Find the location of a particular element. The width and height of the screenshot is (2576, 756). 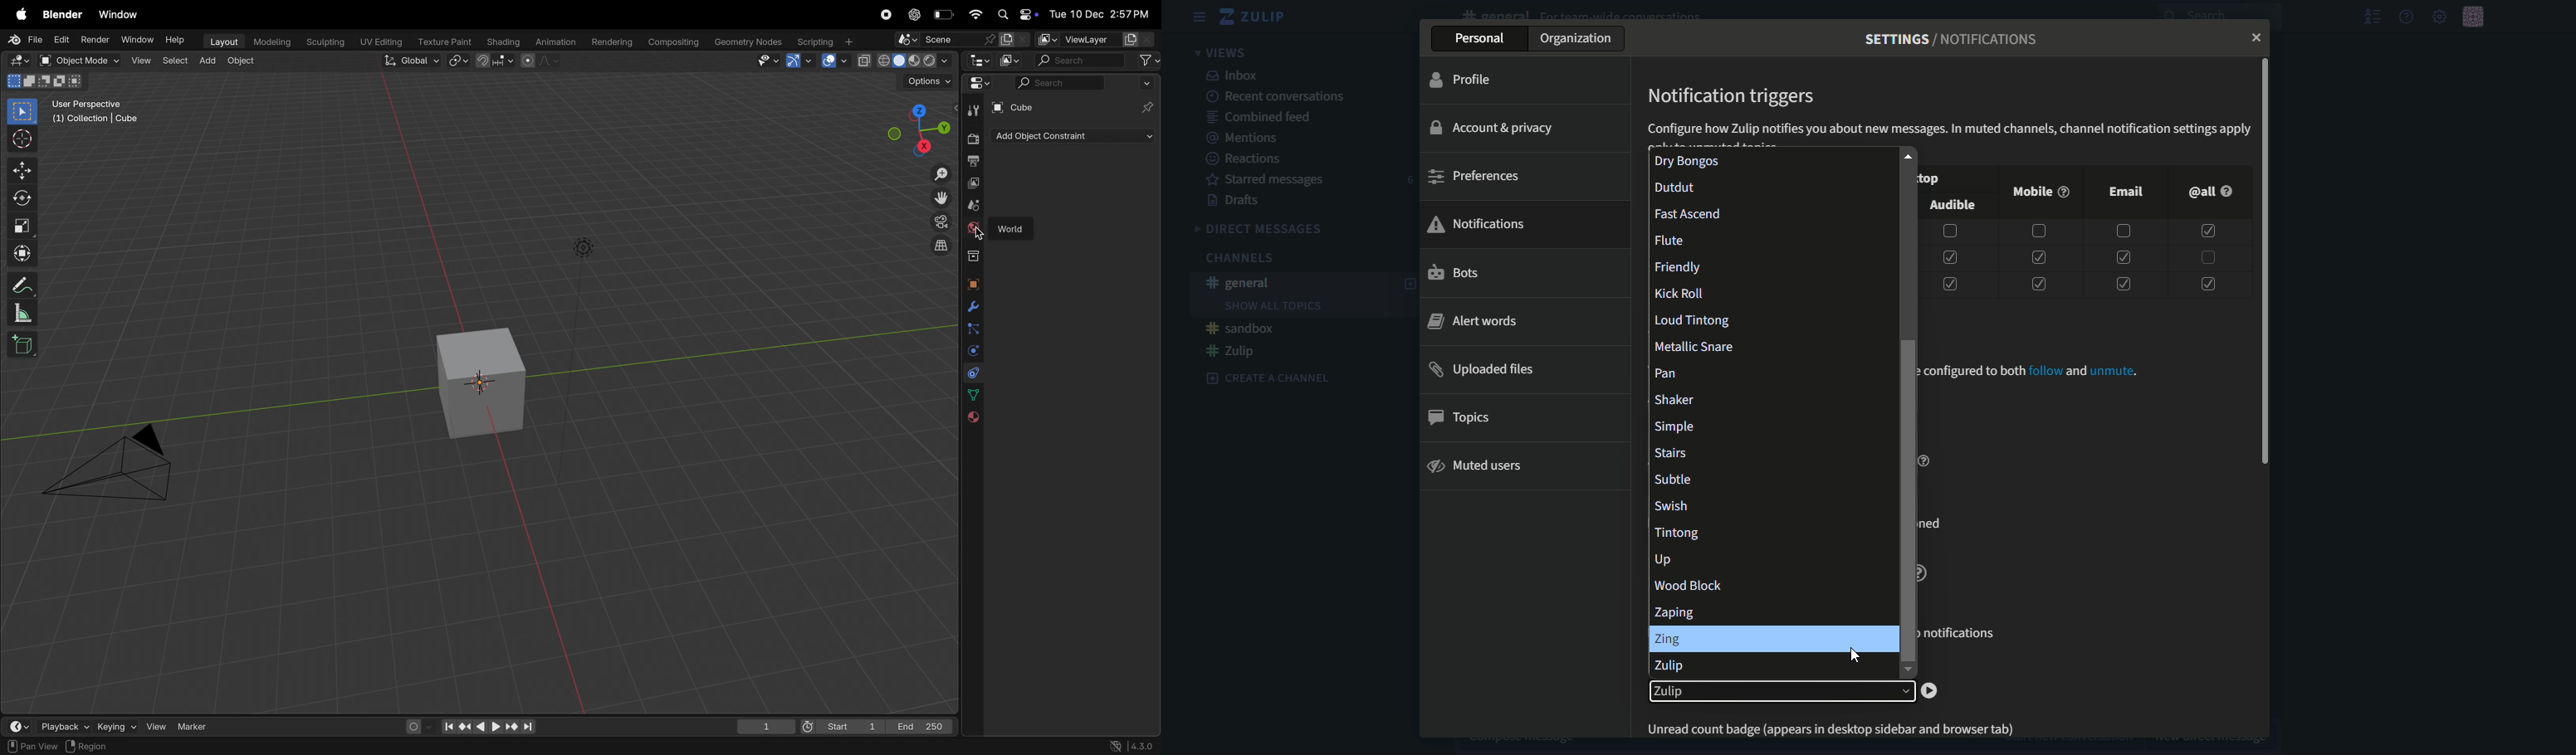

#sandbox is located at coordinates (1242, 329).